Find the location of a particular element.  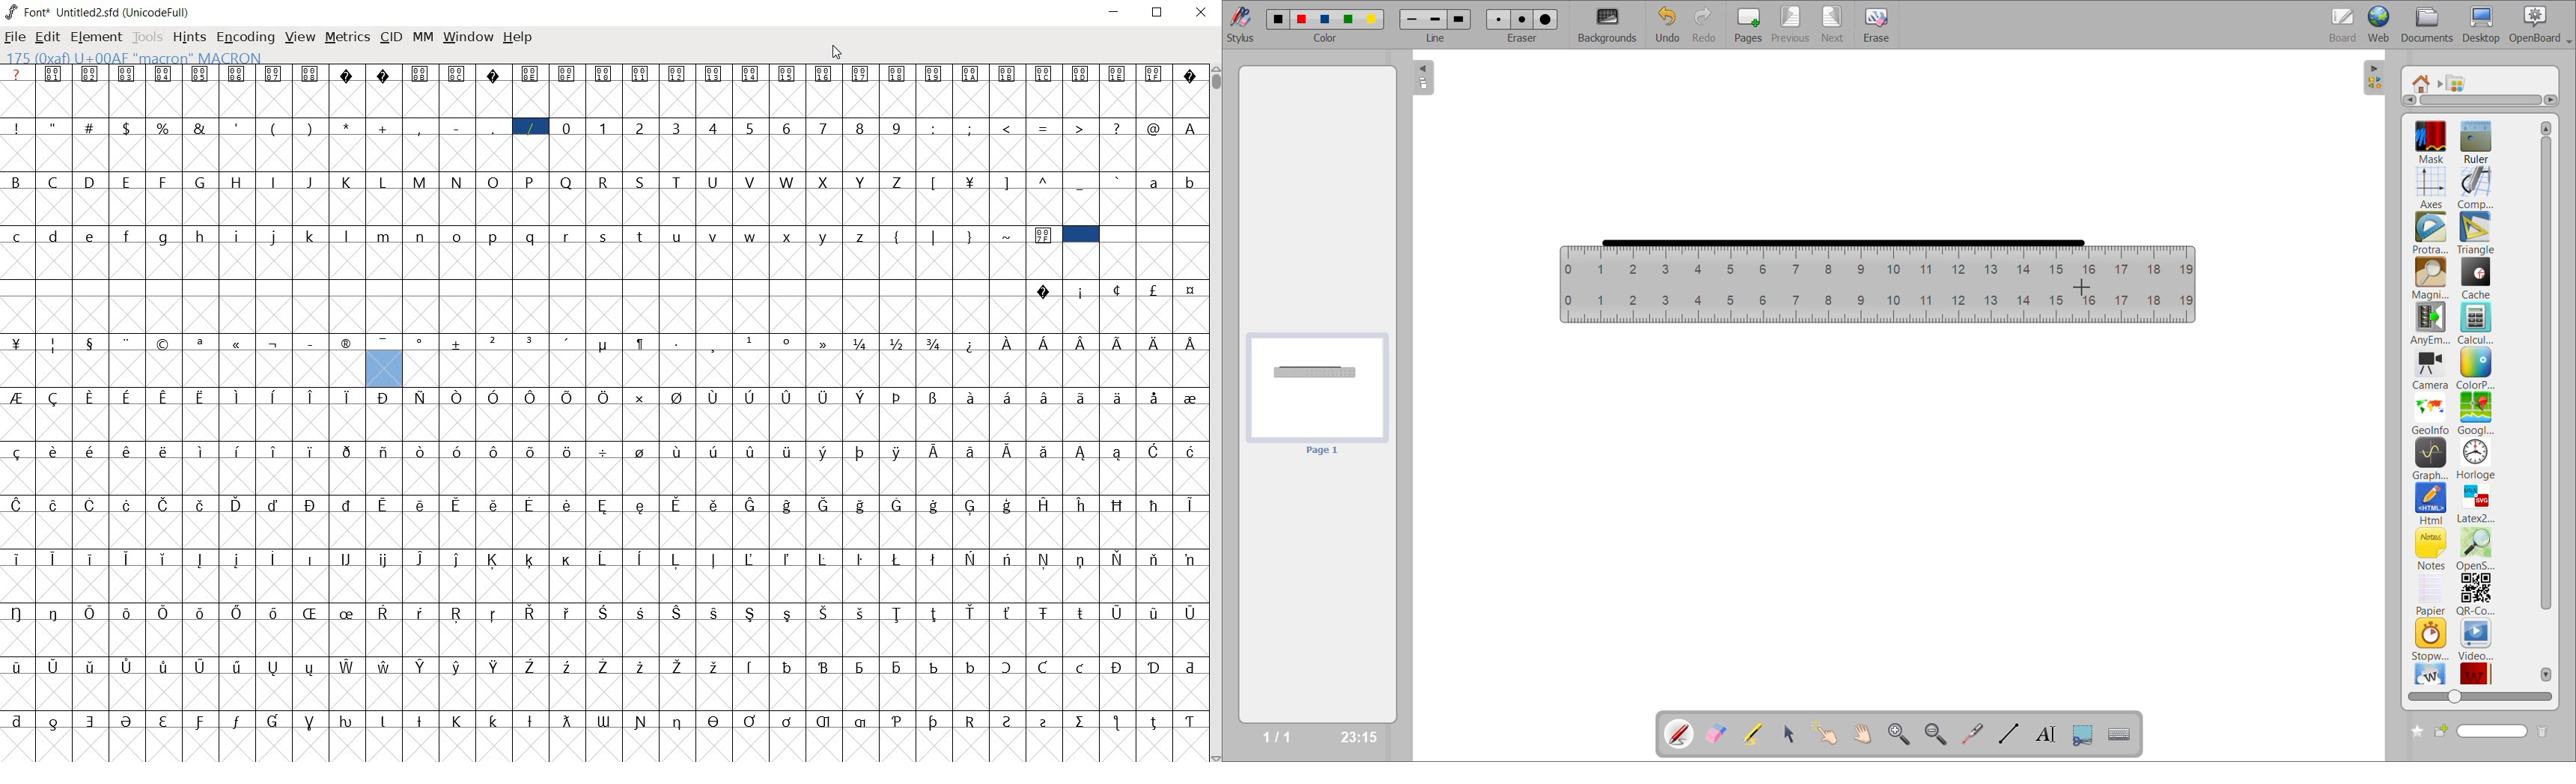

Symbol is located at coordinates (459, 667).